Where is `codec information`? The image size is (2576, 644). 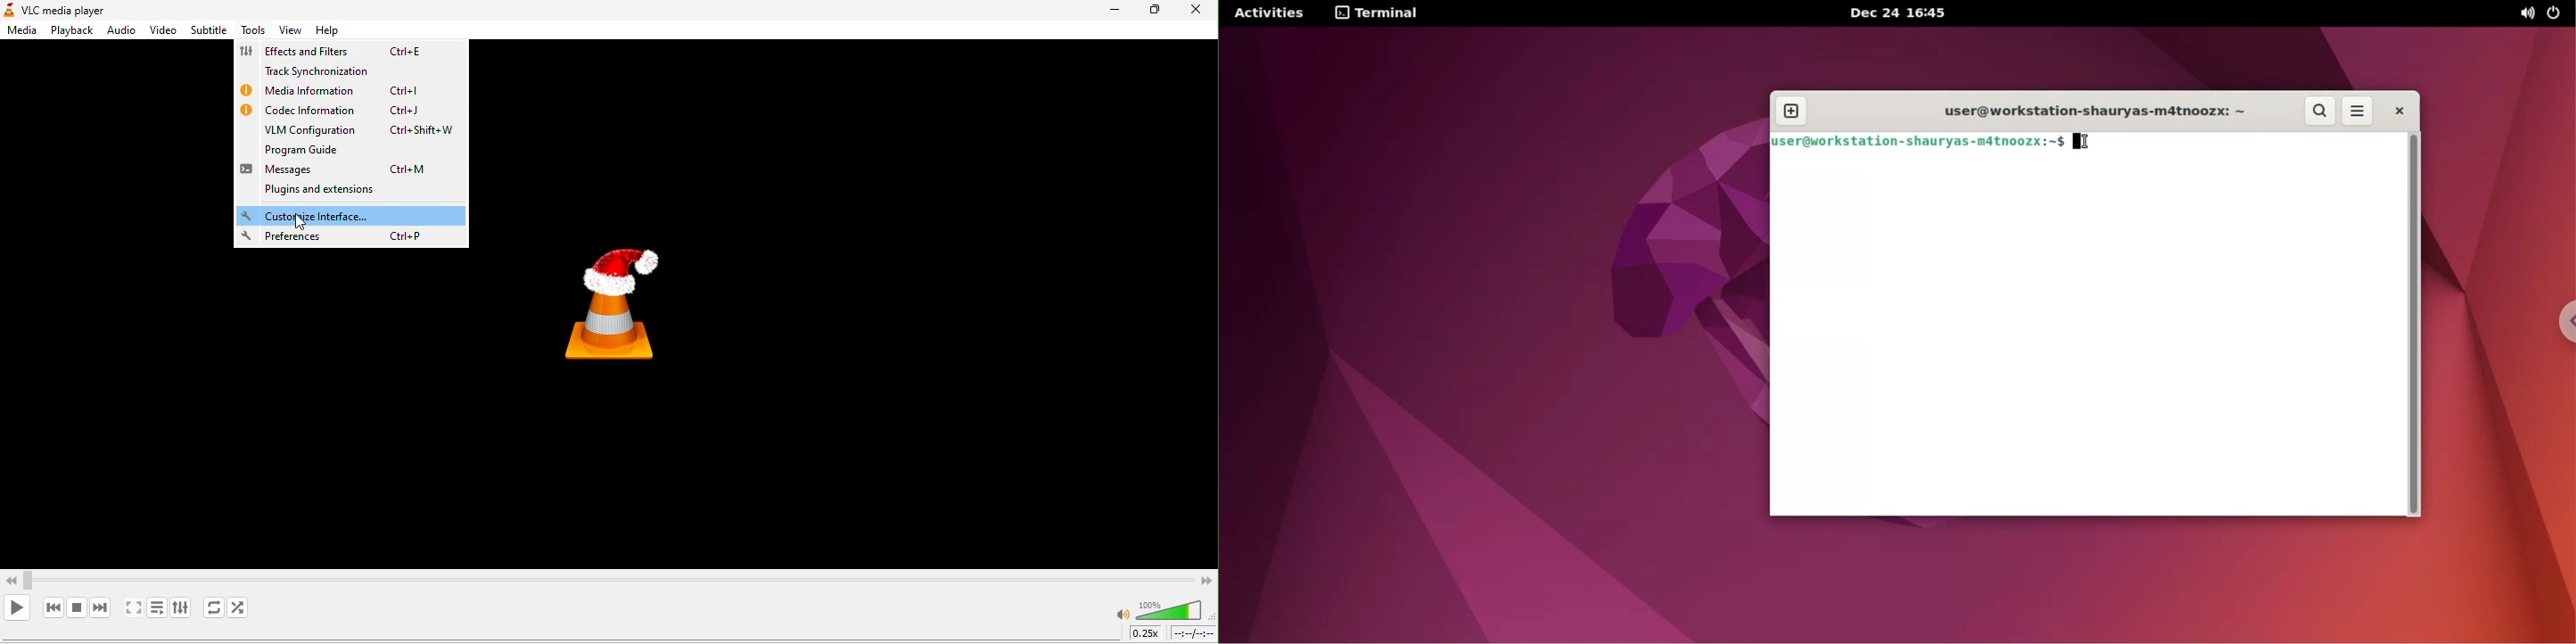 codec information is located at coordinates (339, 111).